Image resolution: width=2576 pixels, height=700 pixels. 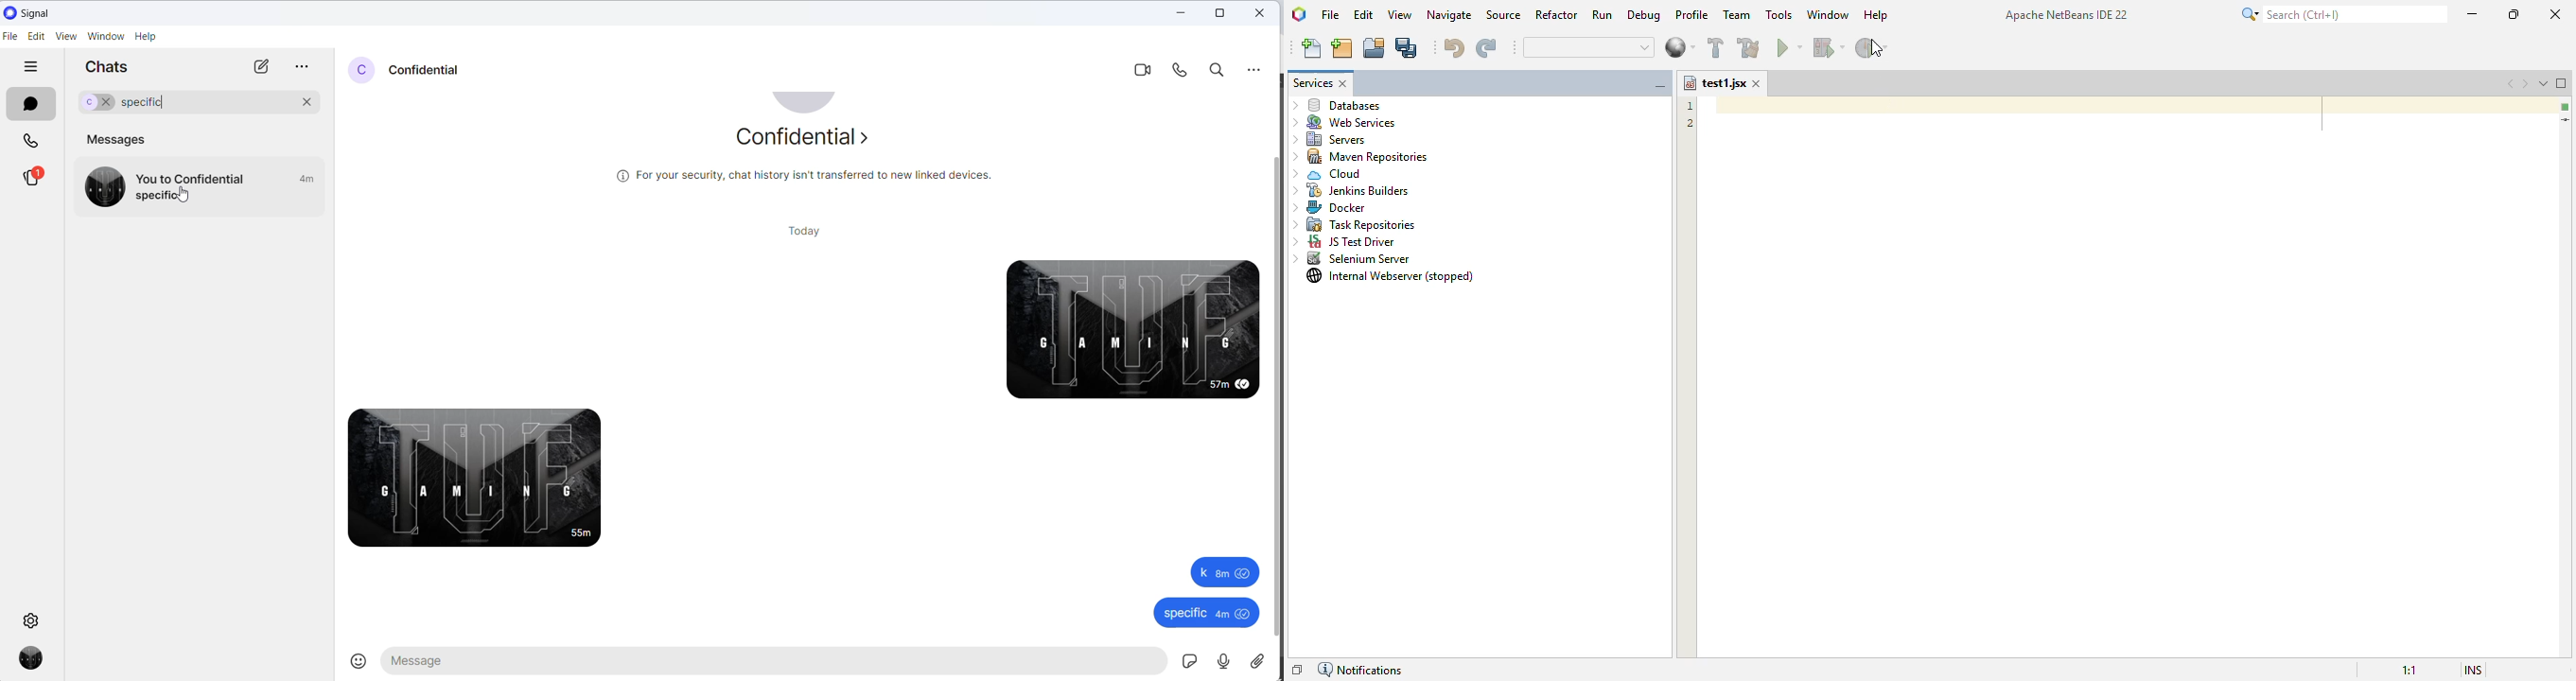 What do you see at coordinates (1338, 104) in the screenshot?
I see `databases` at bounding box center [1338, 104].